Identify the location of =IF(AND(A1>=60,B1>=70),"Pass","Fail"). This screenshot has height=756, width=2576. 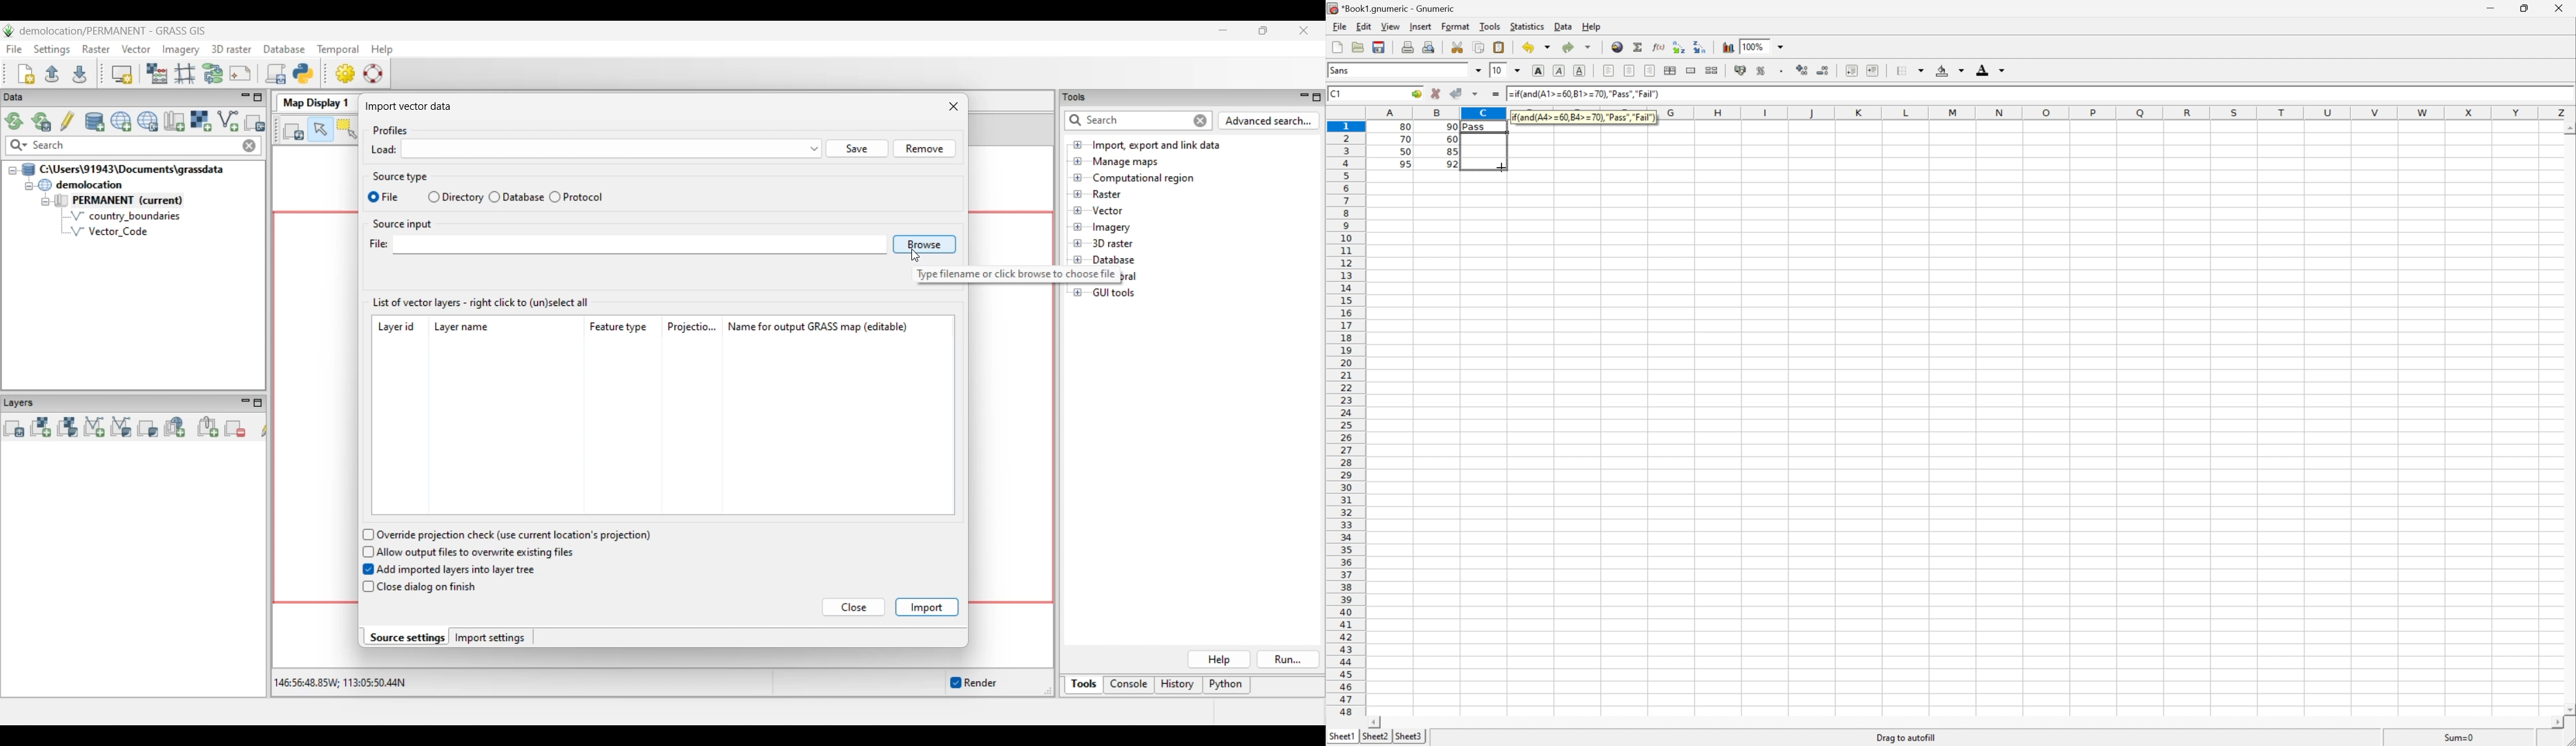
(1584, 116).